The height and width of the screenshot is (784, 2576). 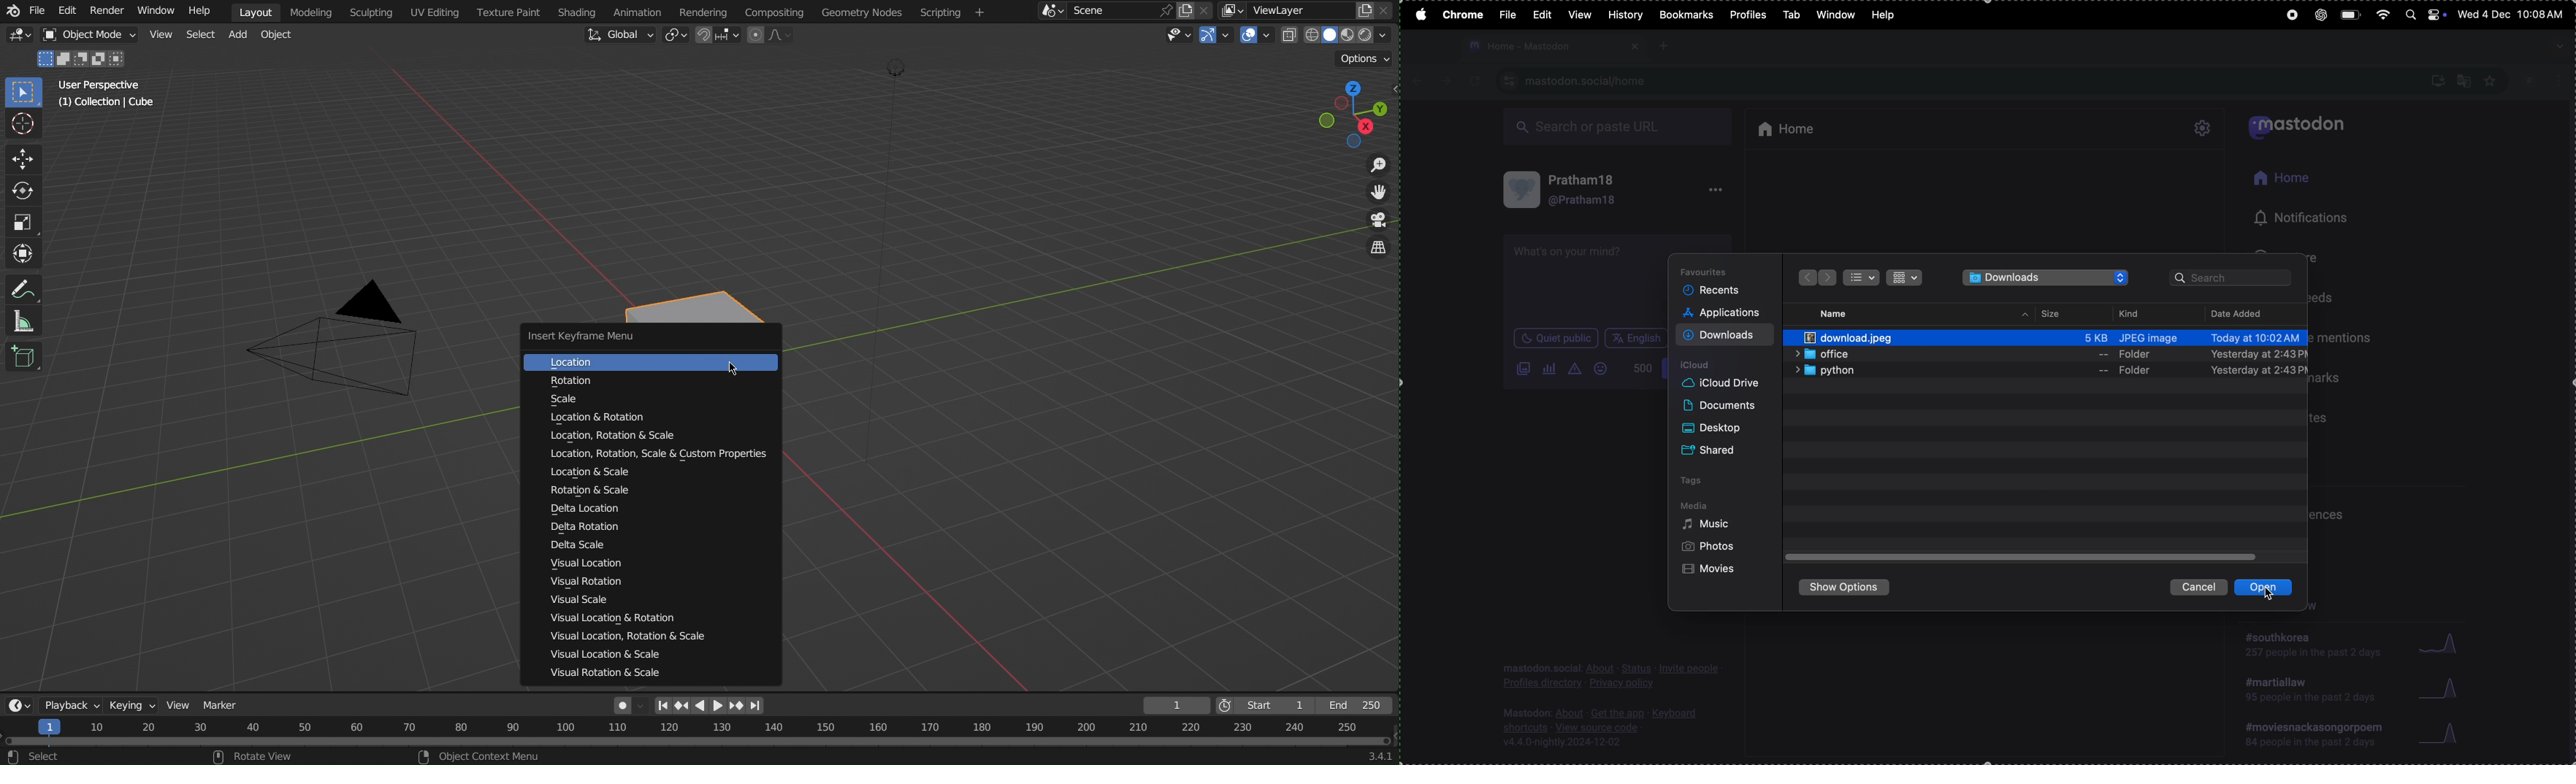 I want to click on Sculpting, so click(x=370, y=11).